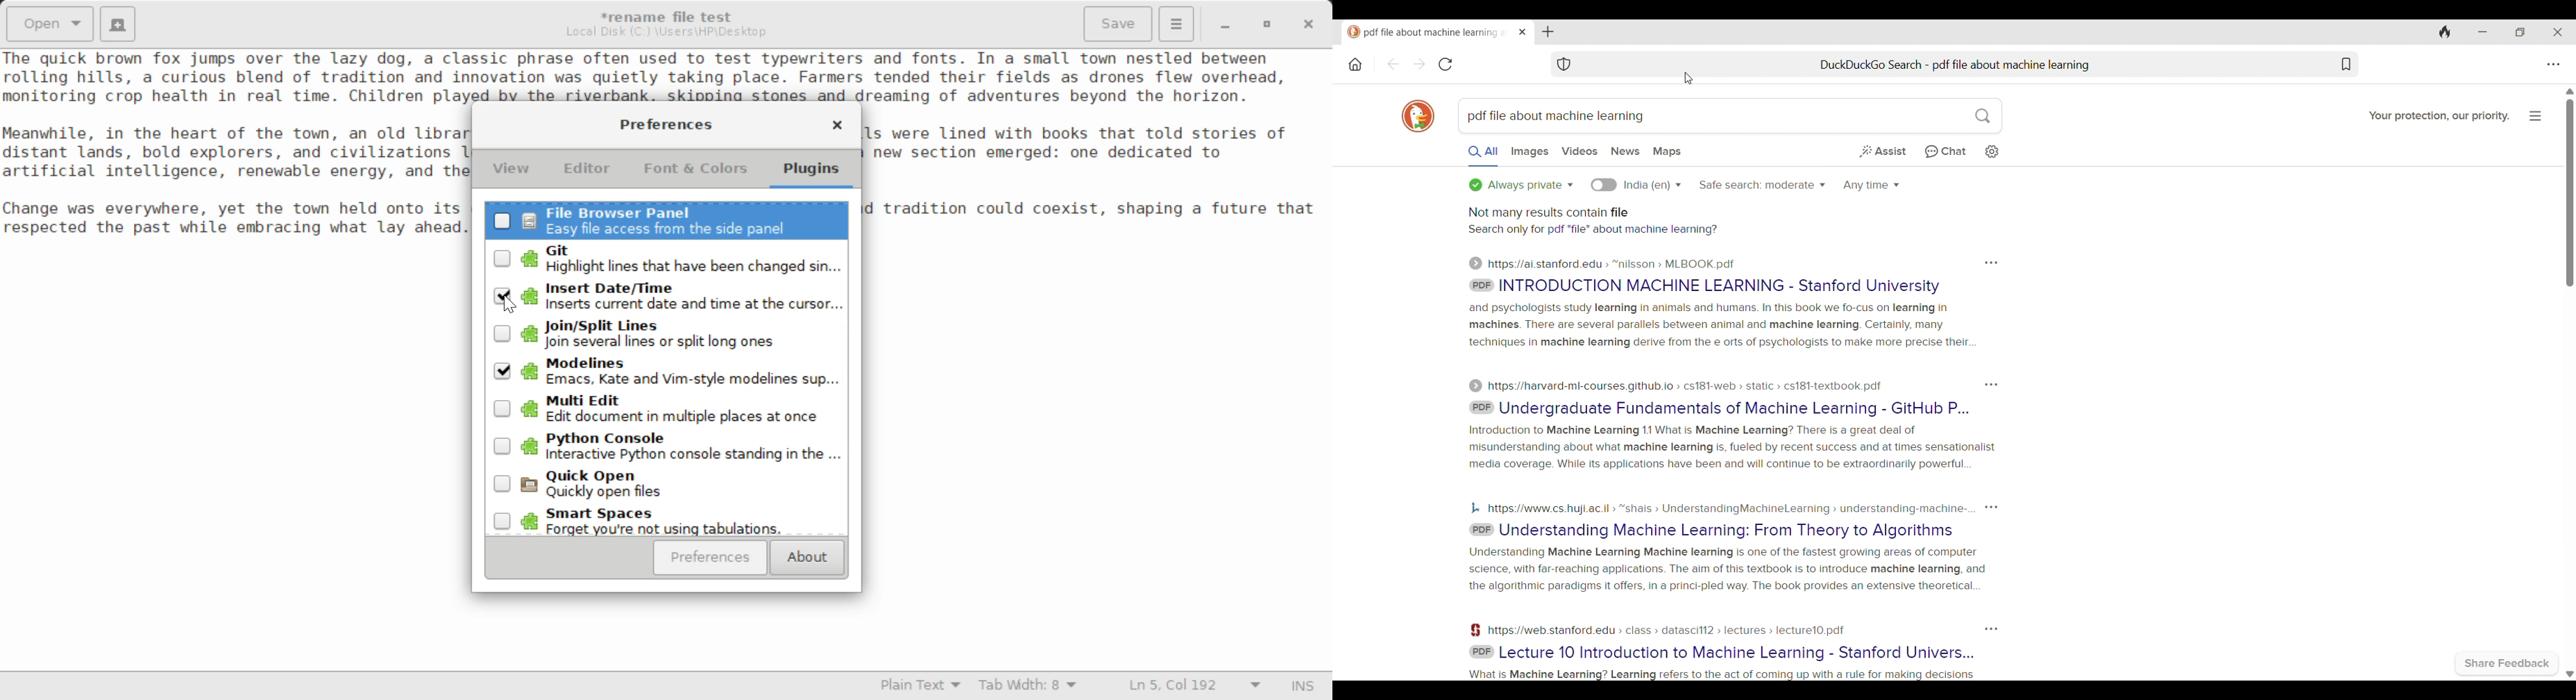 This screenshot has height=700, width=2576. I want to click on Bookmark current page, so click(2345, 64).